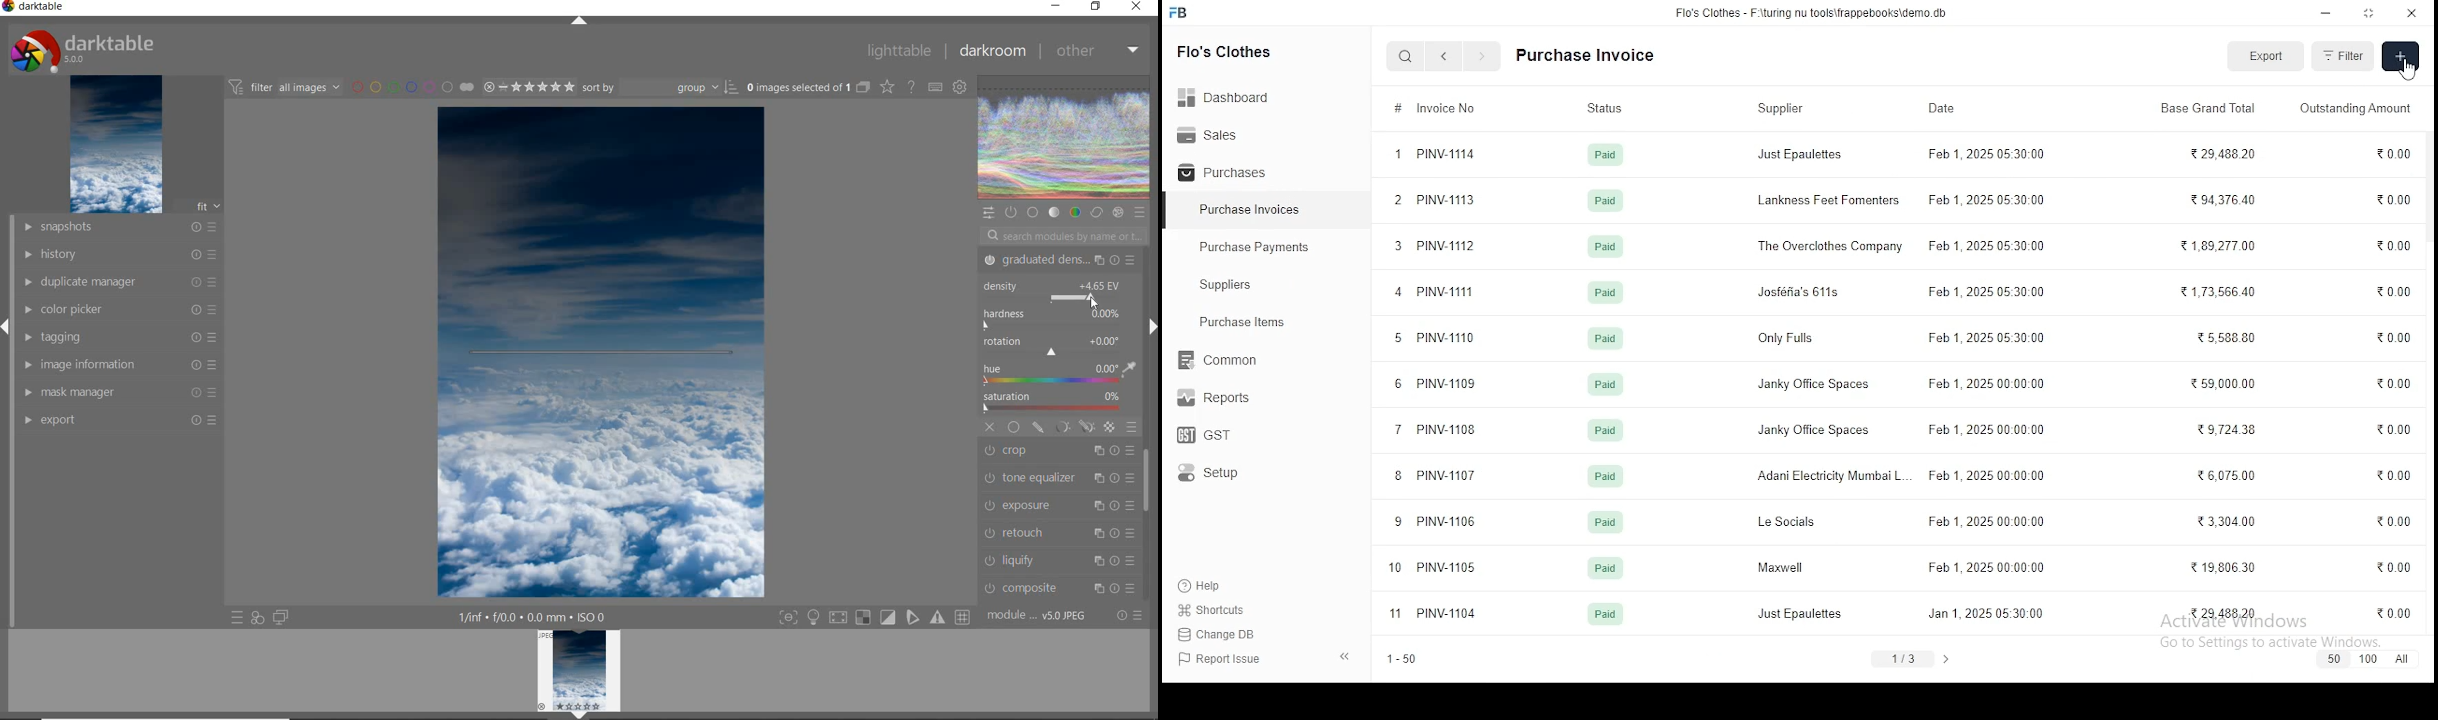 The image size is (2464, 728). Describe the element at coordinates (2225, 153) in the screenshot. I see `29,488,20` at that location.